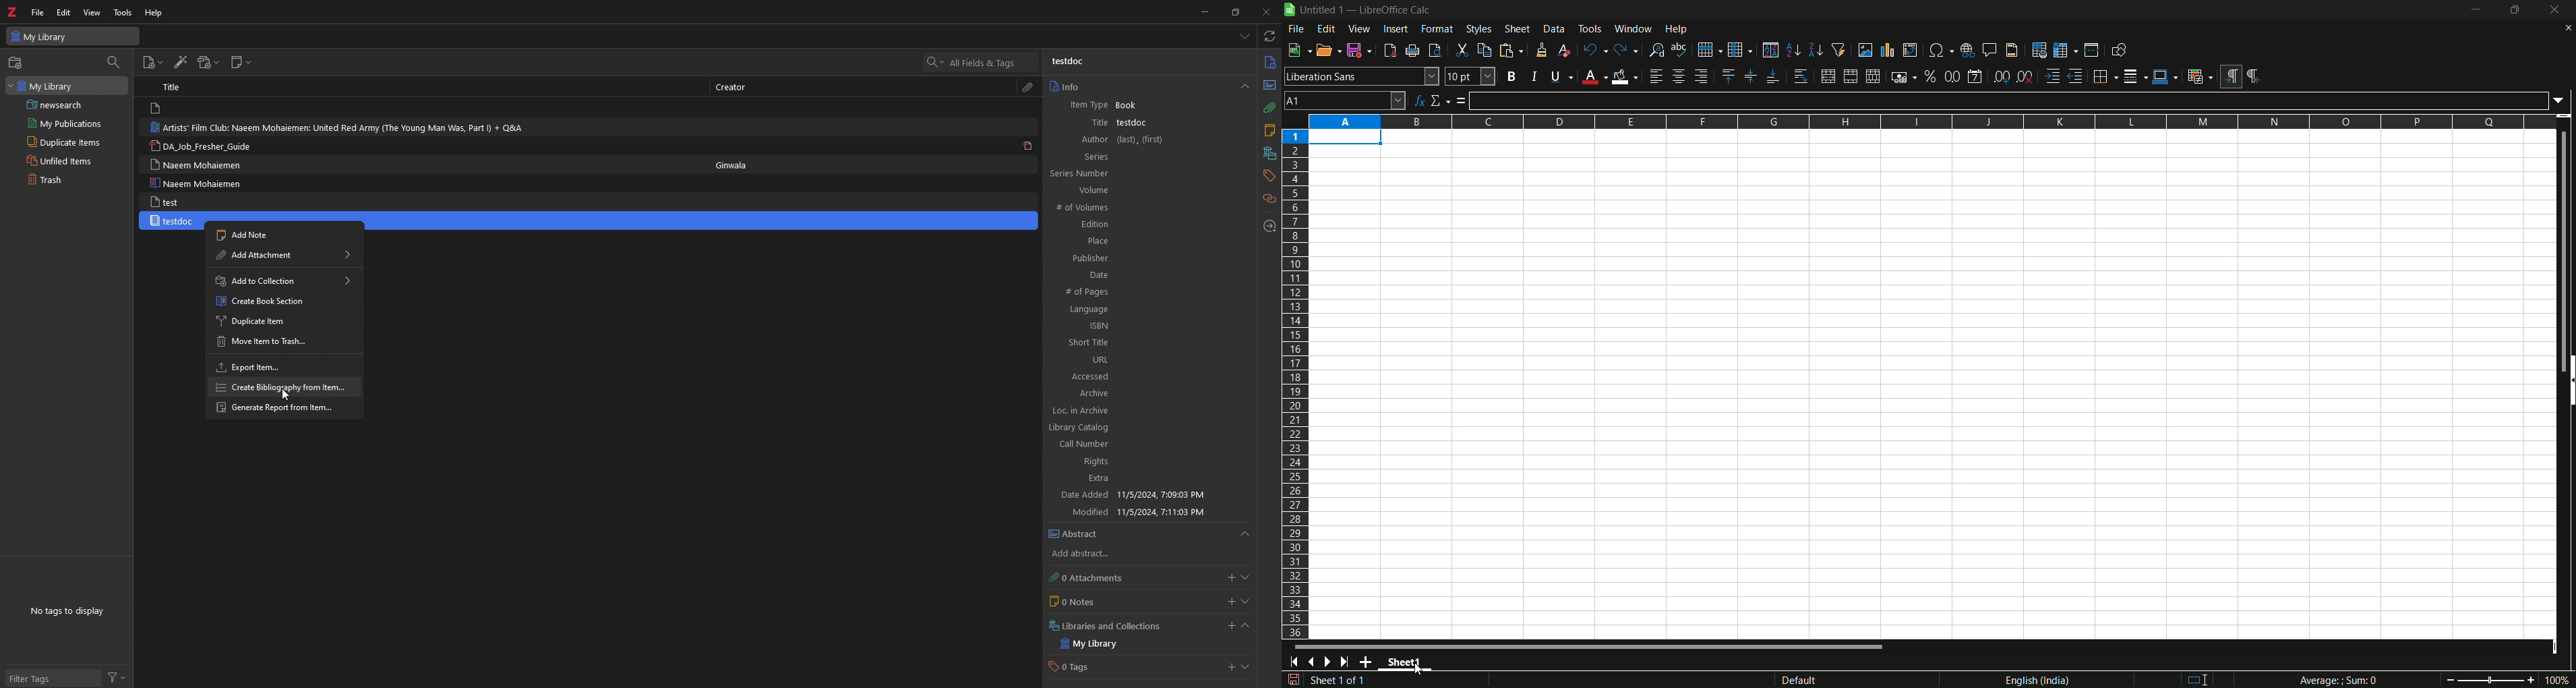 This screenshot has height=700, width=2576. Describe the element at coordinates (2165, 76) in the screenshot. I see `border color` at that location.